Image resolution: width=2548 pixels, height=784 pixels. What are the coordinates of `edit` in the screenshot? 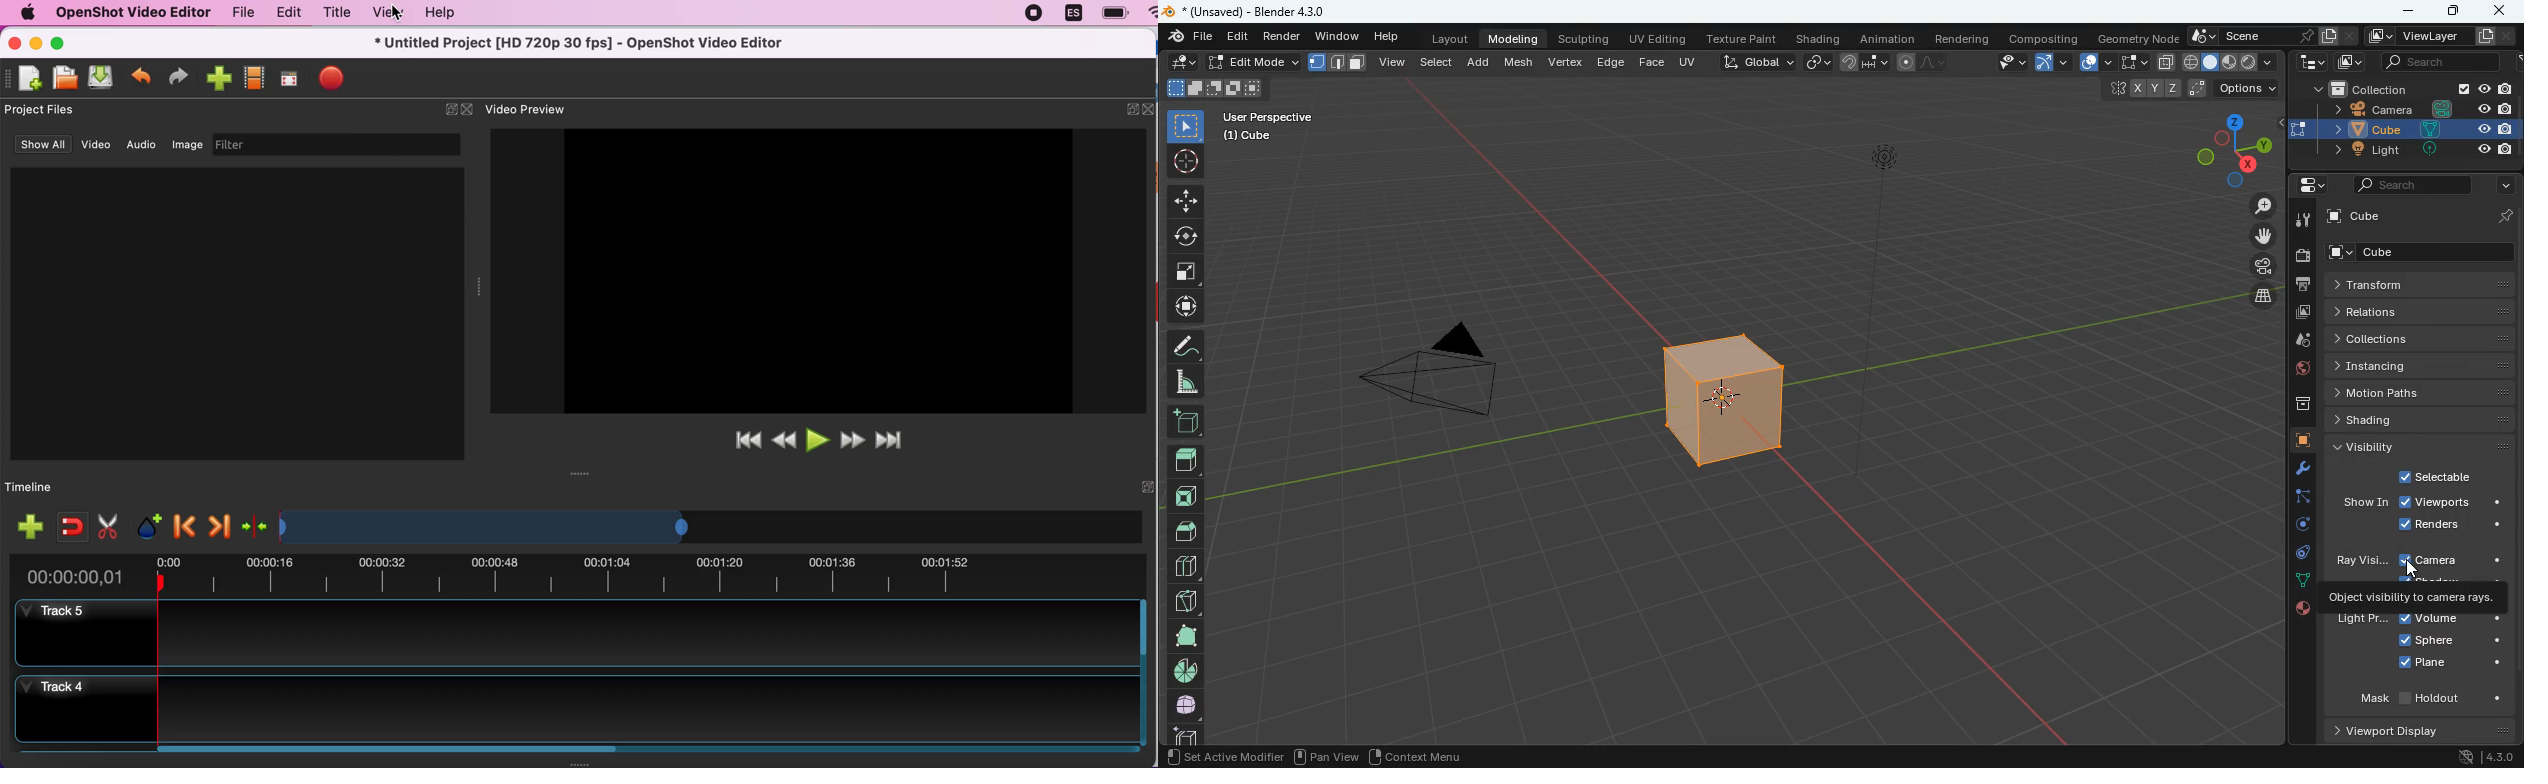 It's located at (284, 12).